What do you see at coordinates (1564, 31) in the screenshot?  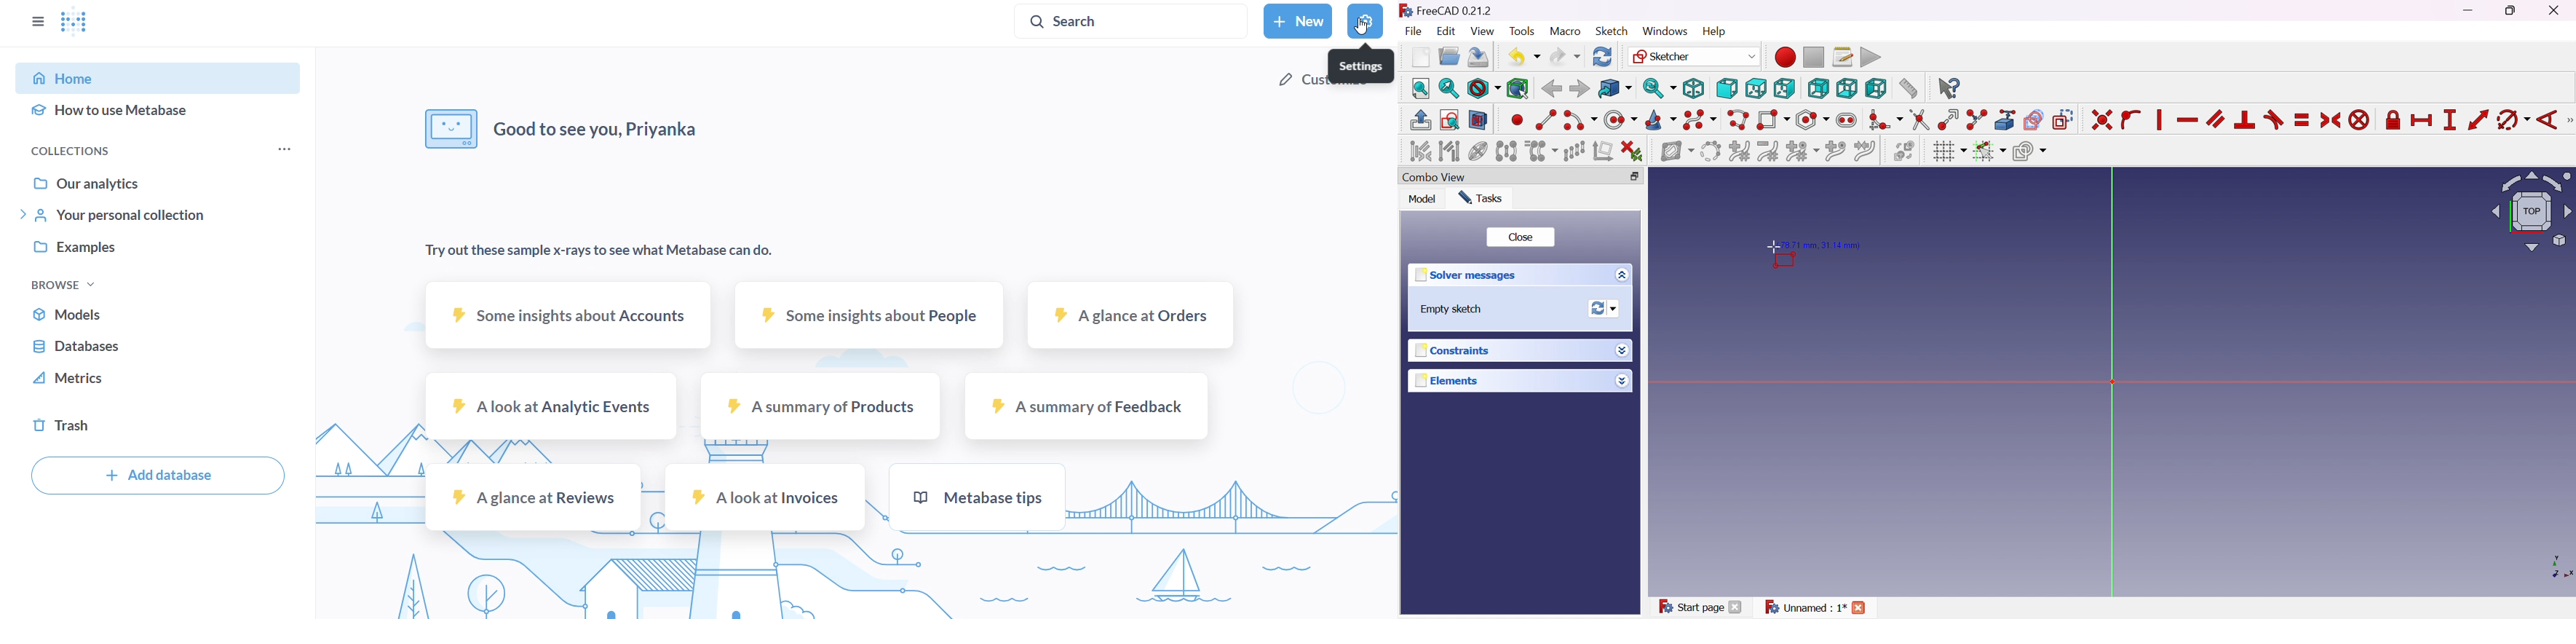 I see `Macro` at bounding box center [1564, 31].